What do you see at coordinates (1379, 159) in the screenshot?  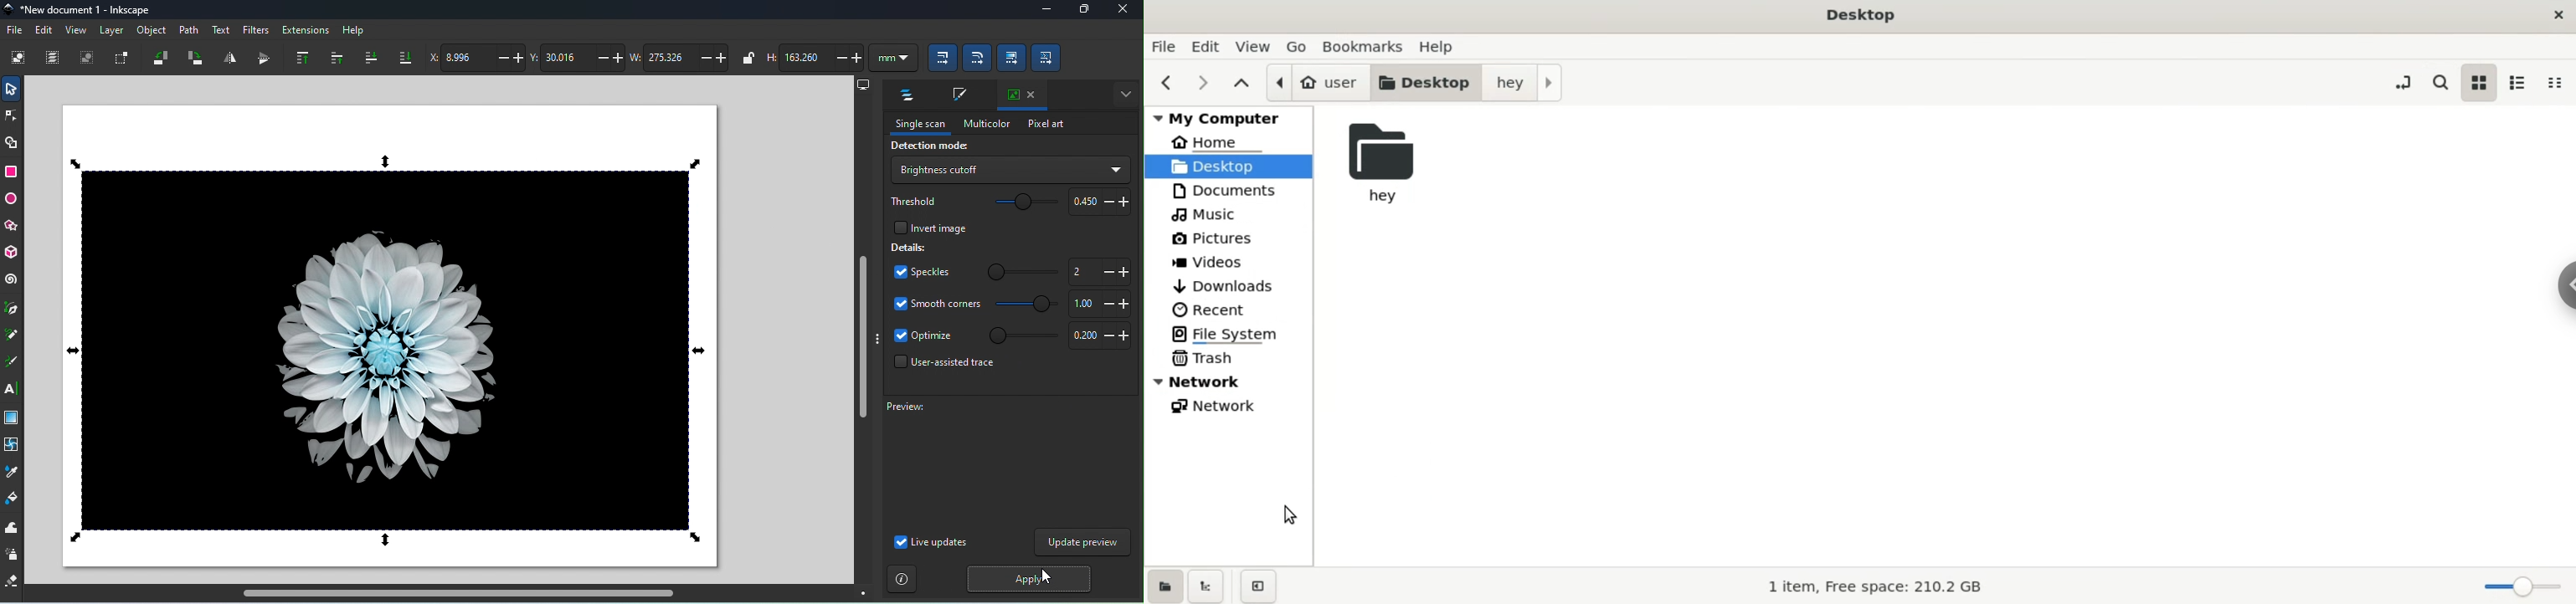 I see `hey` at bounding box center [1379, 159].